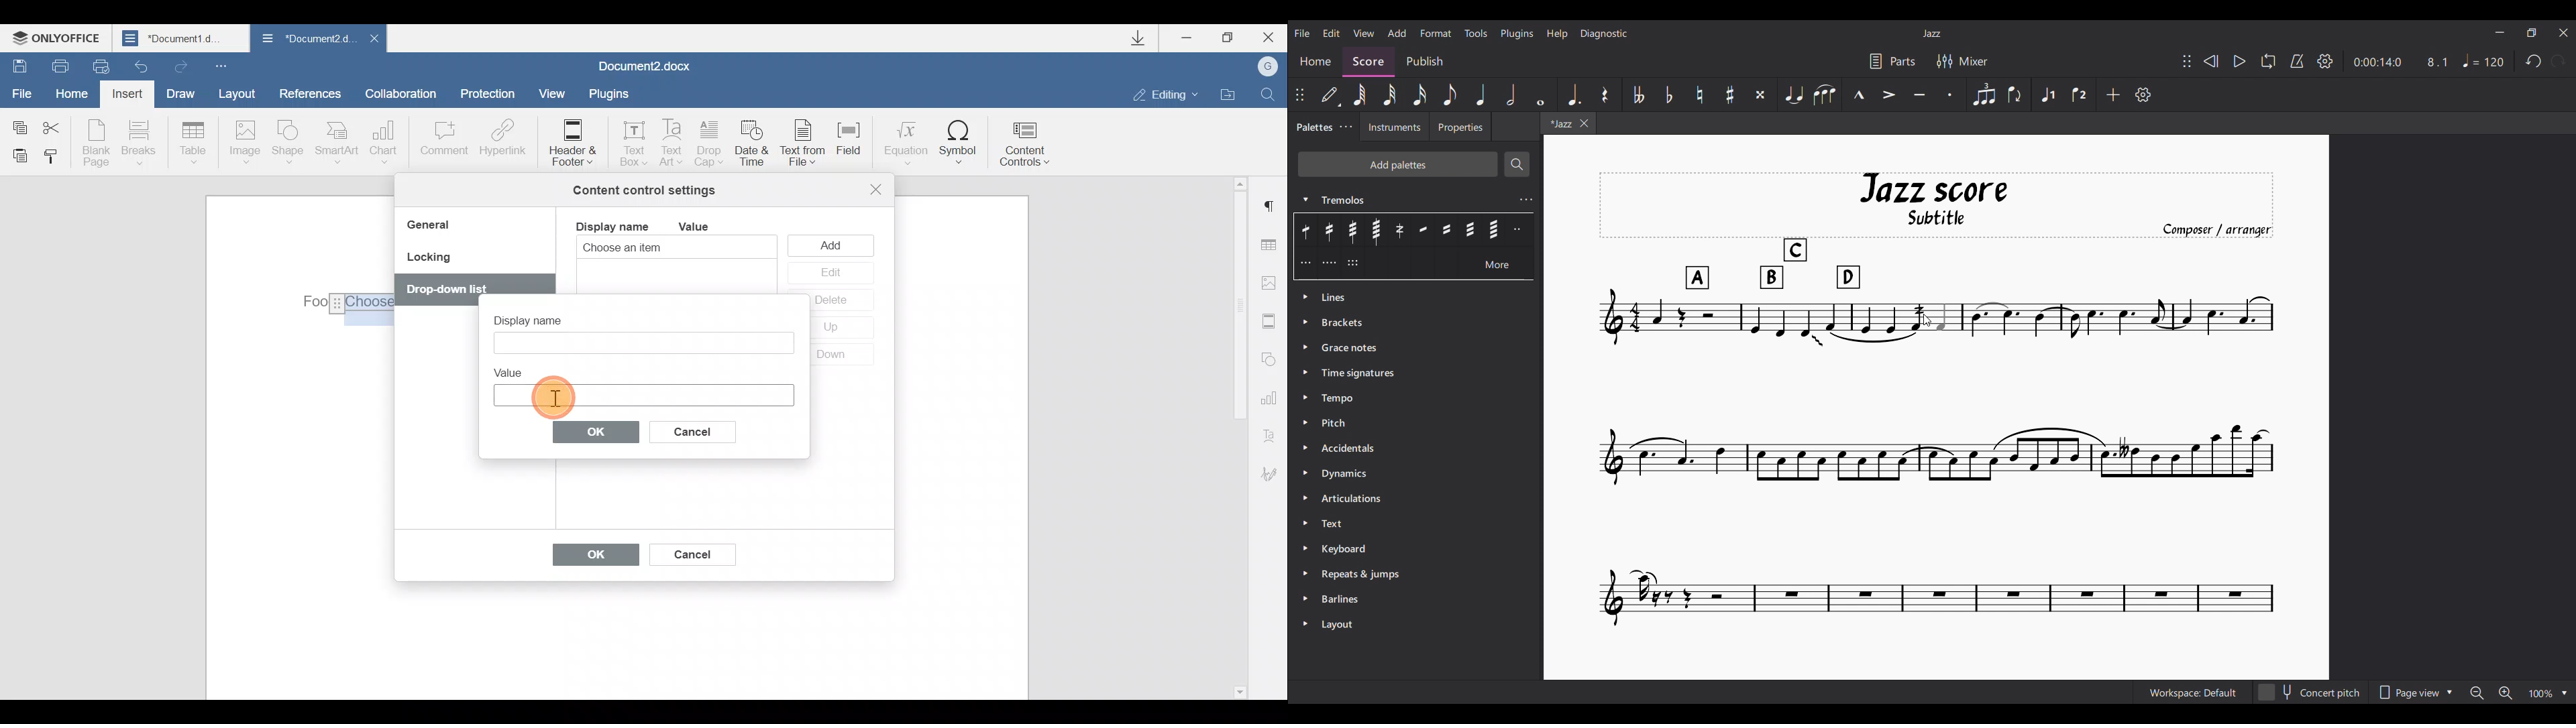 This screenshot has width=2576, height=728. What do you see at coordinates (178, 92) in the screenshot?
I see `Draw` at bounding box center [178, 92].